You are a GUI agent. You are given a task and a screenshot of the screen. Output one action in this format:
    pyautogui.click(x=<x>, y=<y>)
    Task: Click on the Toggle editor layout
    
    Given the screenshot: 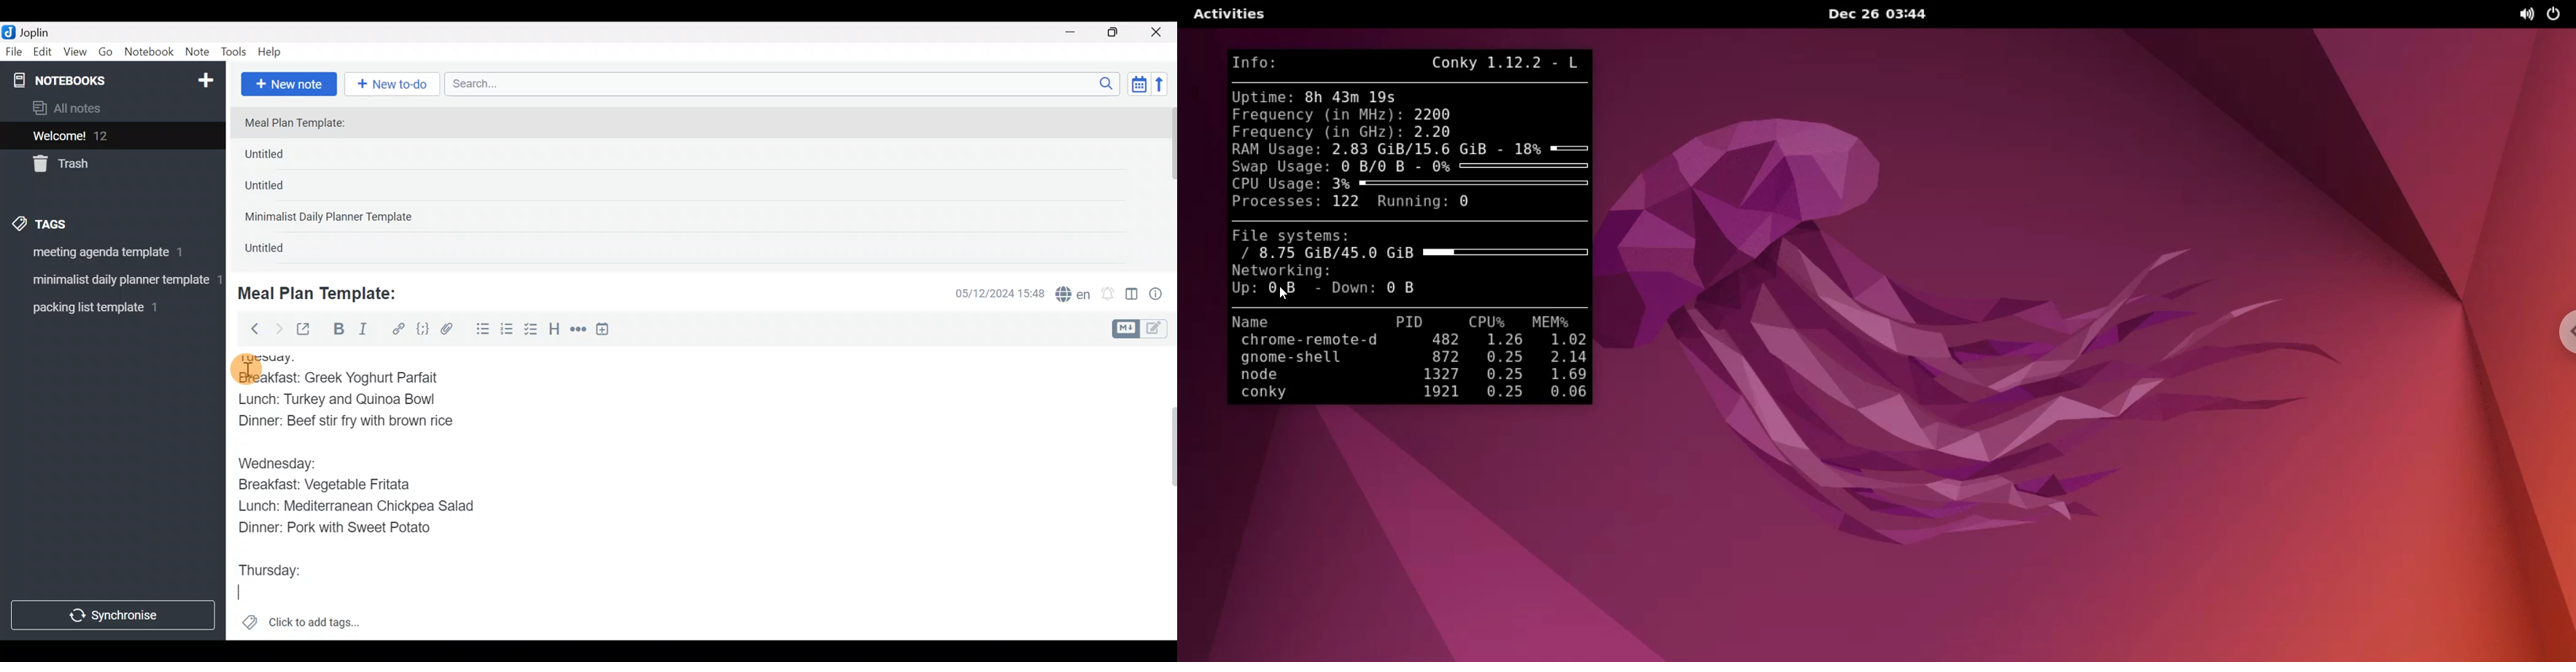 What is the action you would take?
    pyautogui.click(x=1133, y=295)
    